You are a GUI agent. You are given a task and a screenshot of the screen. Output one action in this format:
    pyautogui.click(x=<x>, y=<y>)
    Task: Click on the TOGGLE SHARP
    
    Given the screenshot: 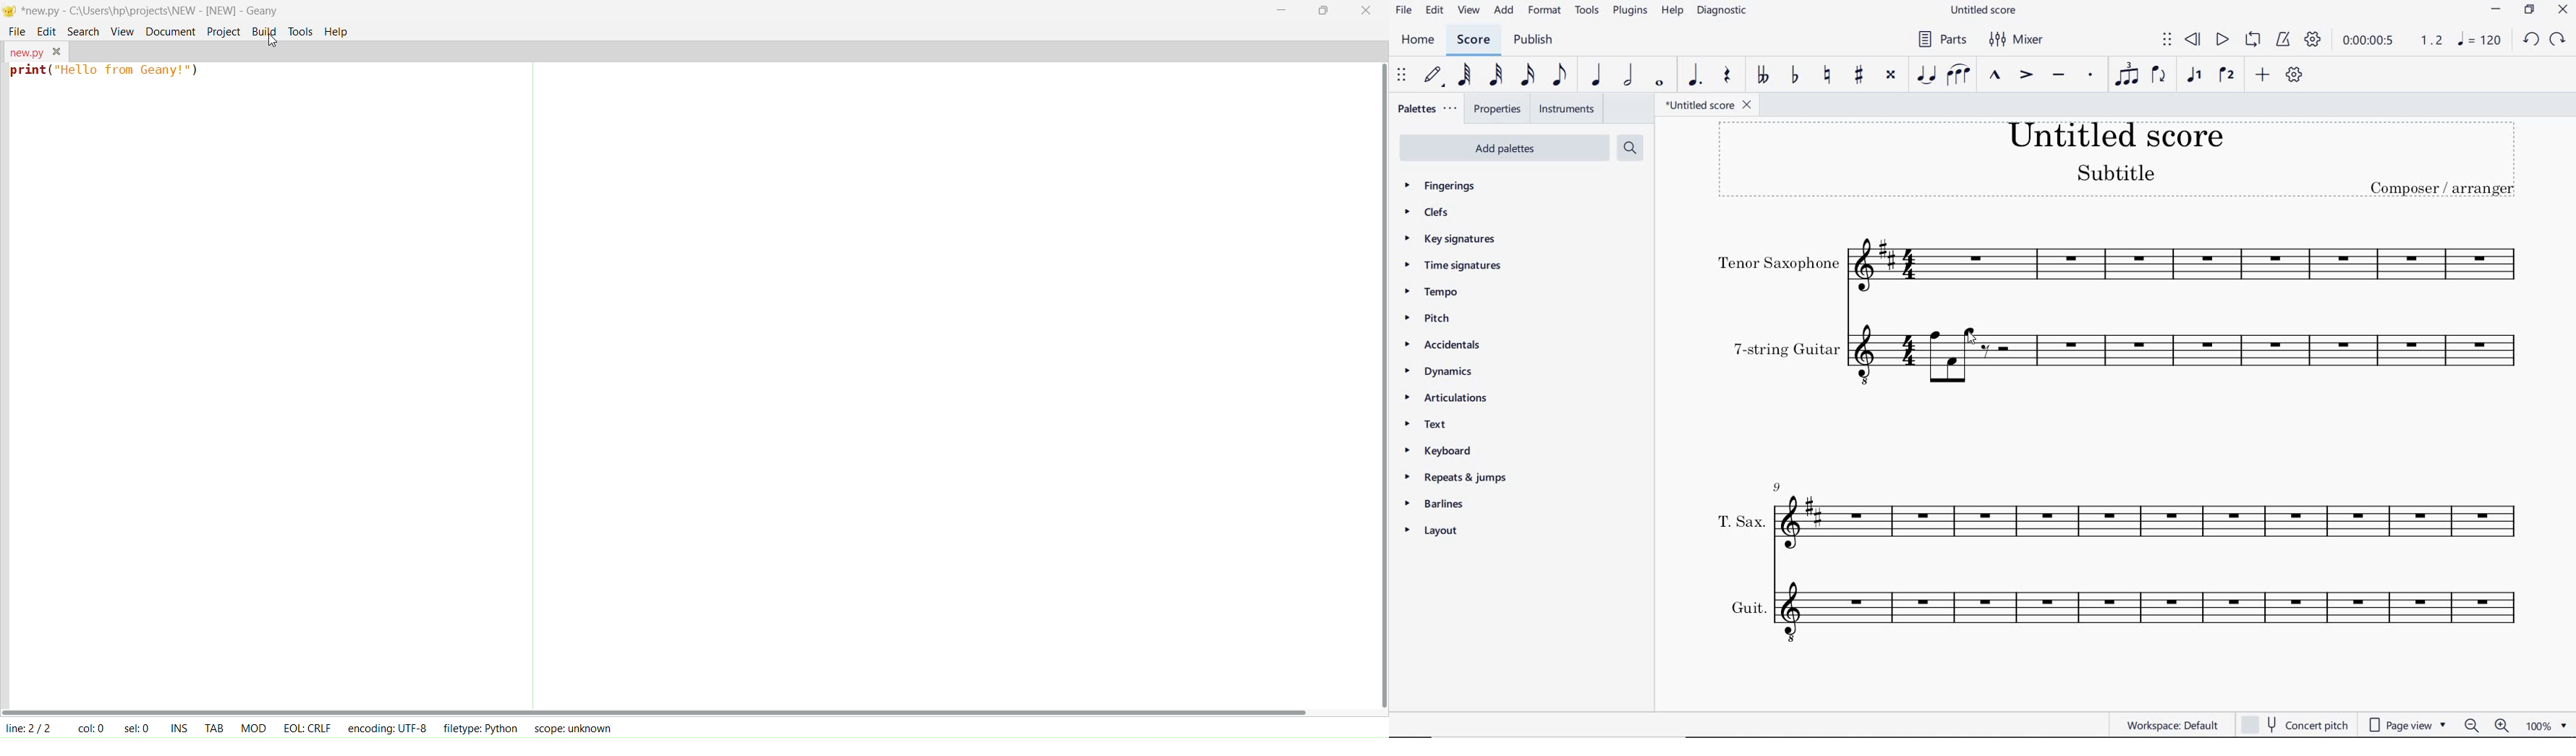 What is the action you would take?
    pyautogui.click(x=1859, y=74)
    